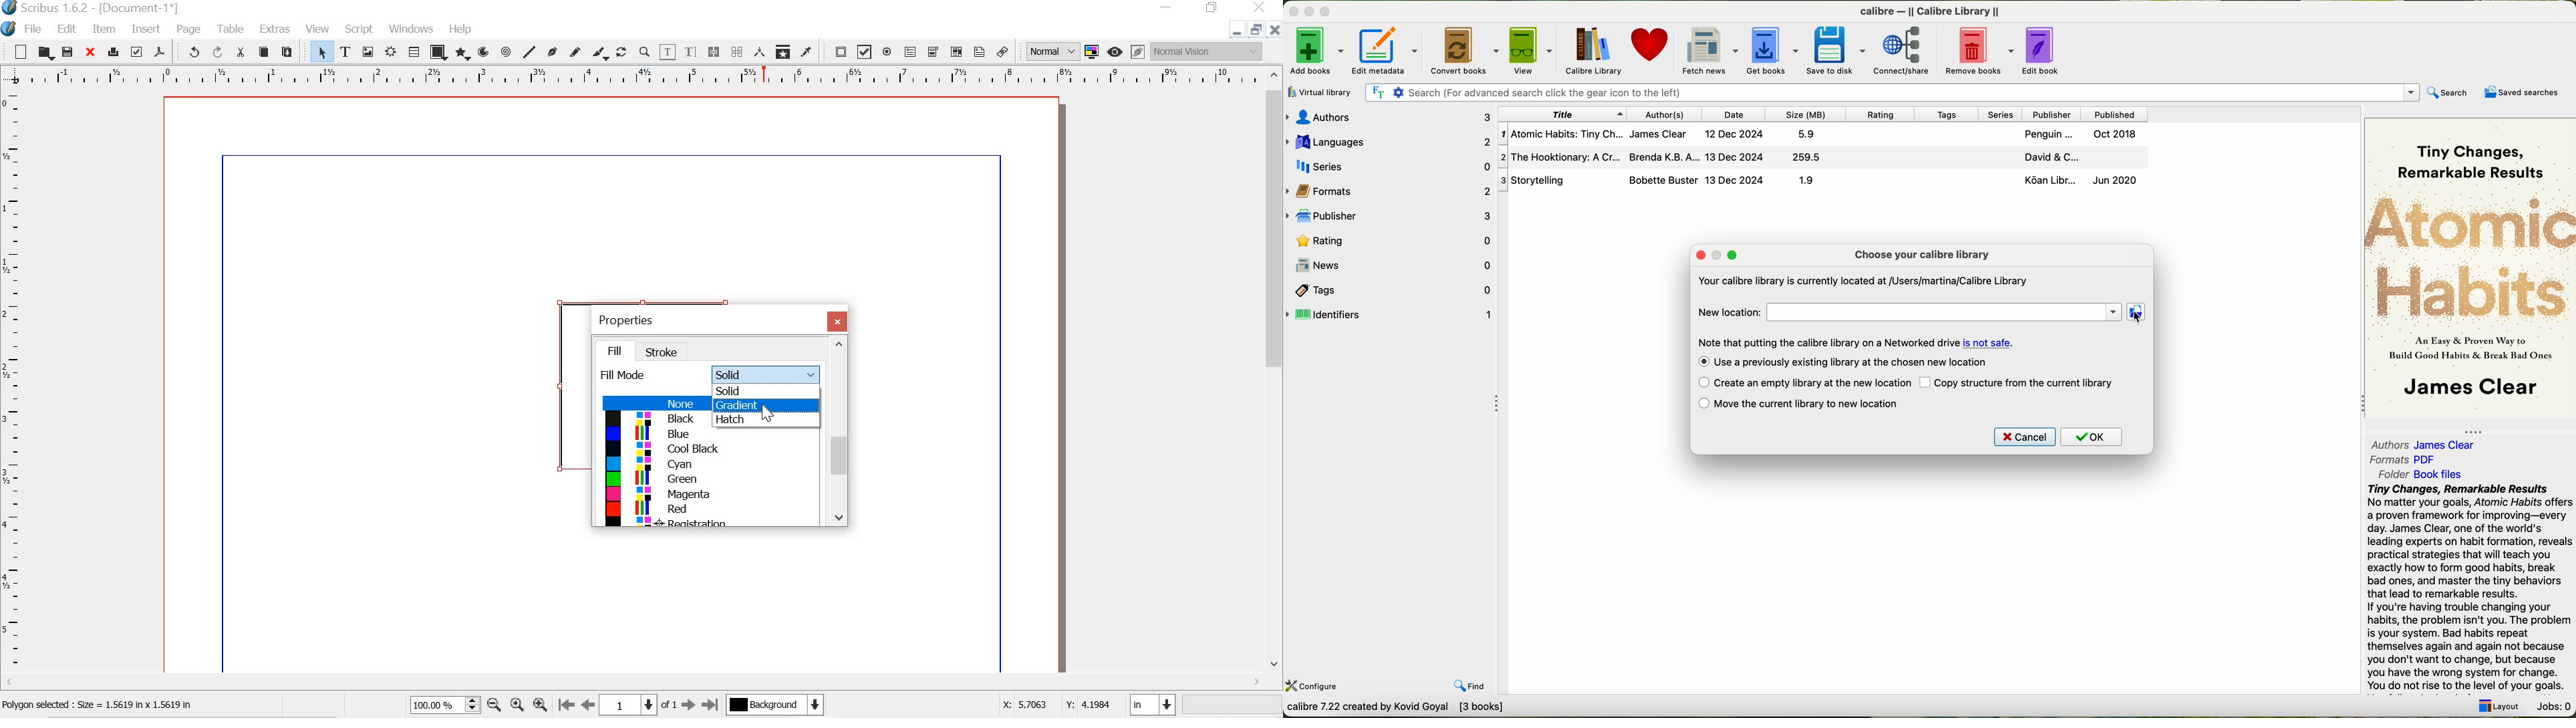 The image size is (2576, 728). What do you see at coordinates (2078, 182) in the screenshot?
I see `Ko6an Libr... Jun 2020` at bounding box center [2078, 182].